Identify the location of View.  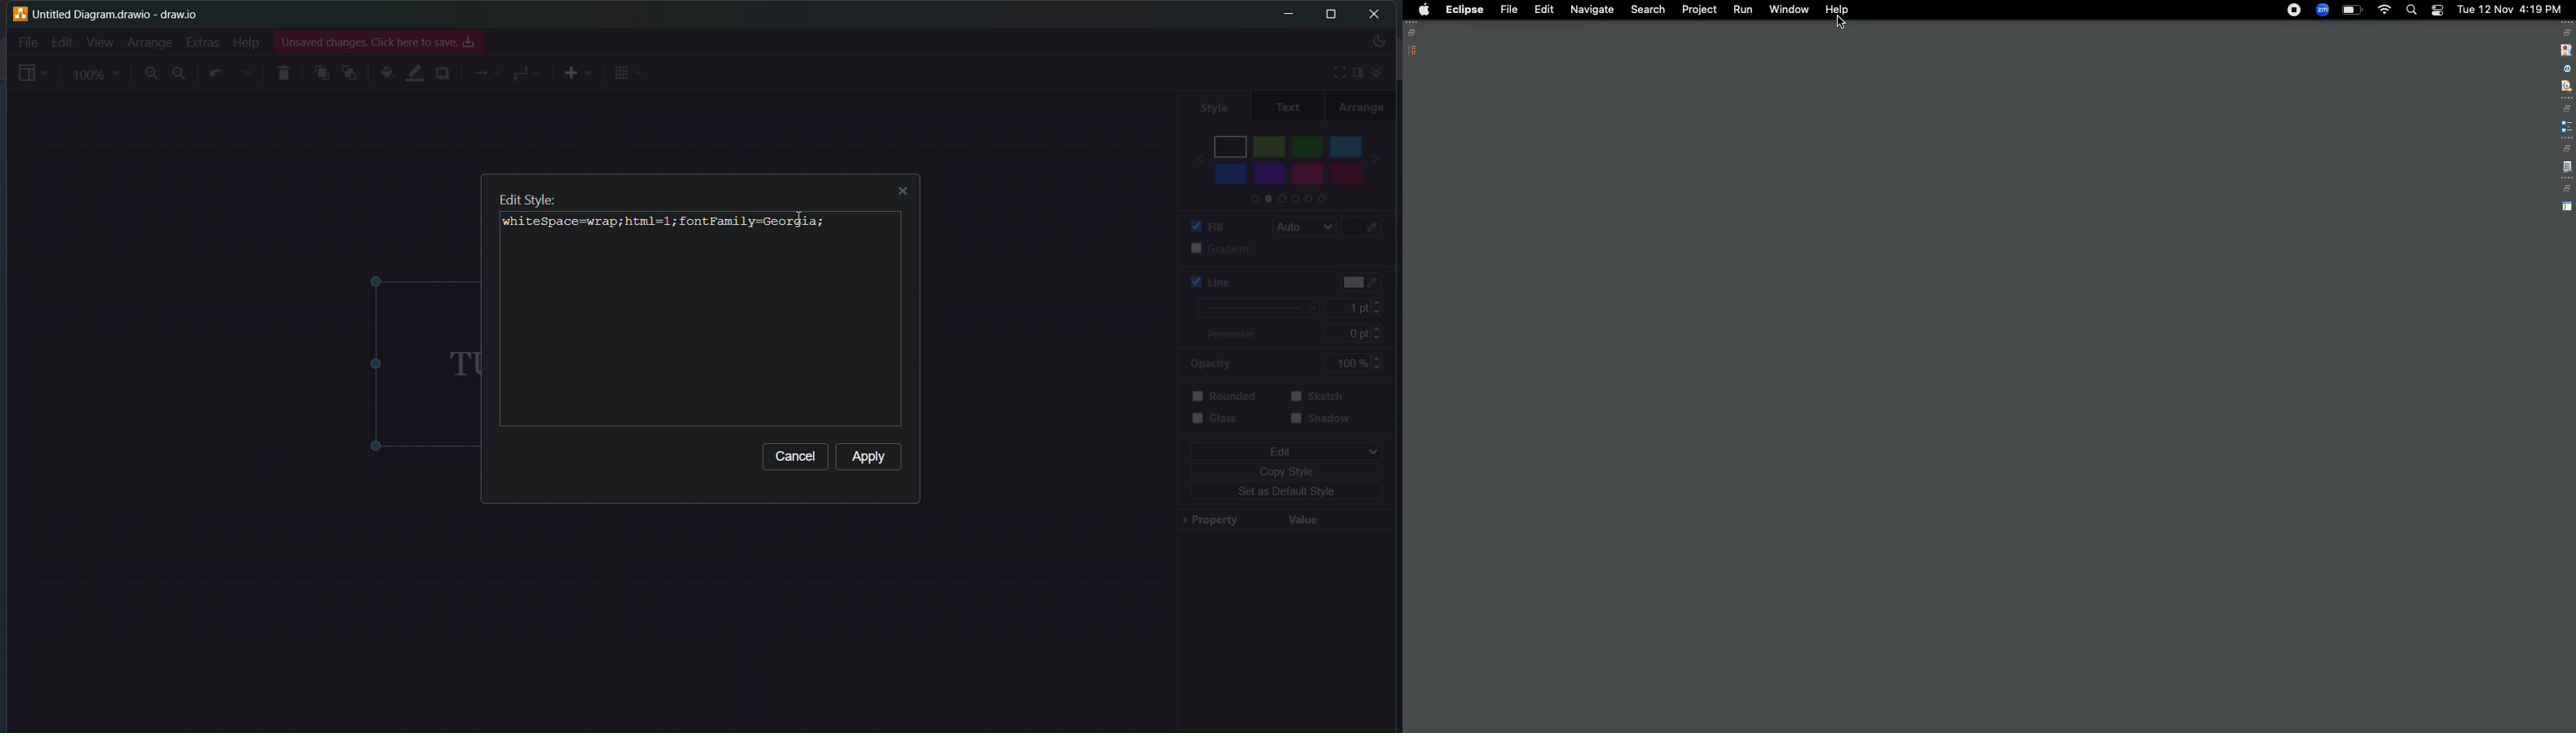
(99, 42).